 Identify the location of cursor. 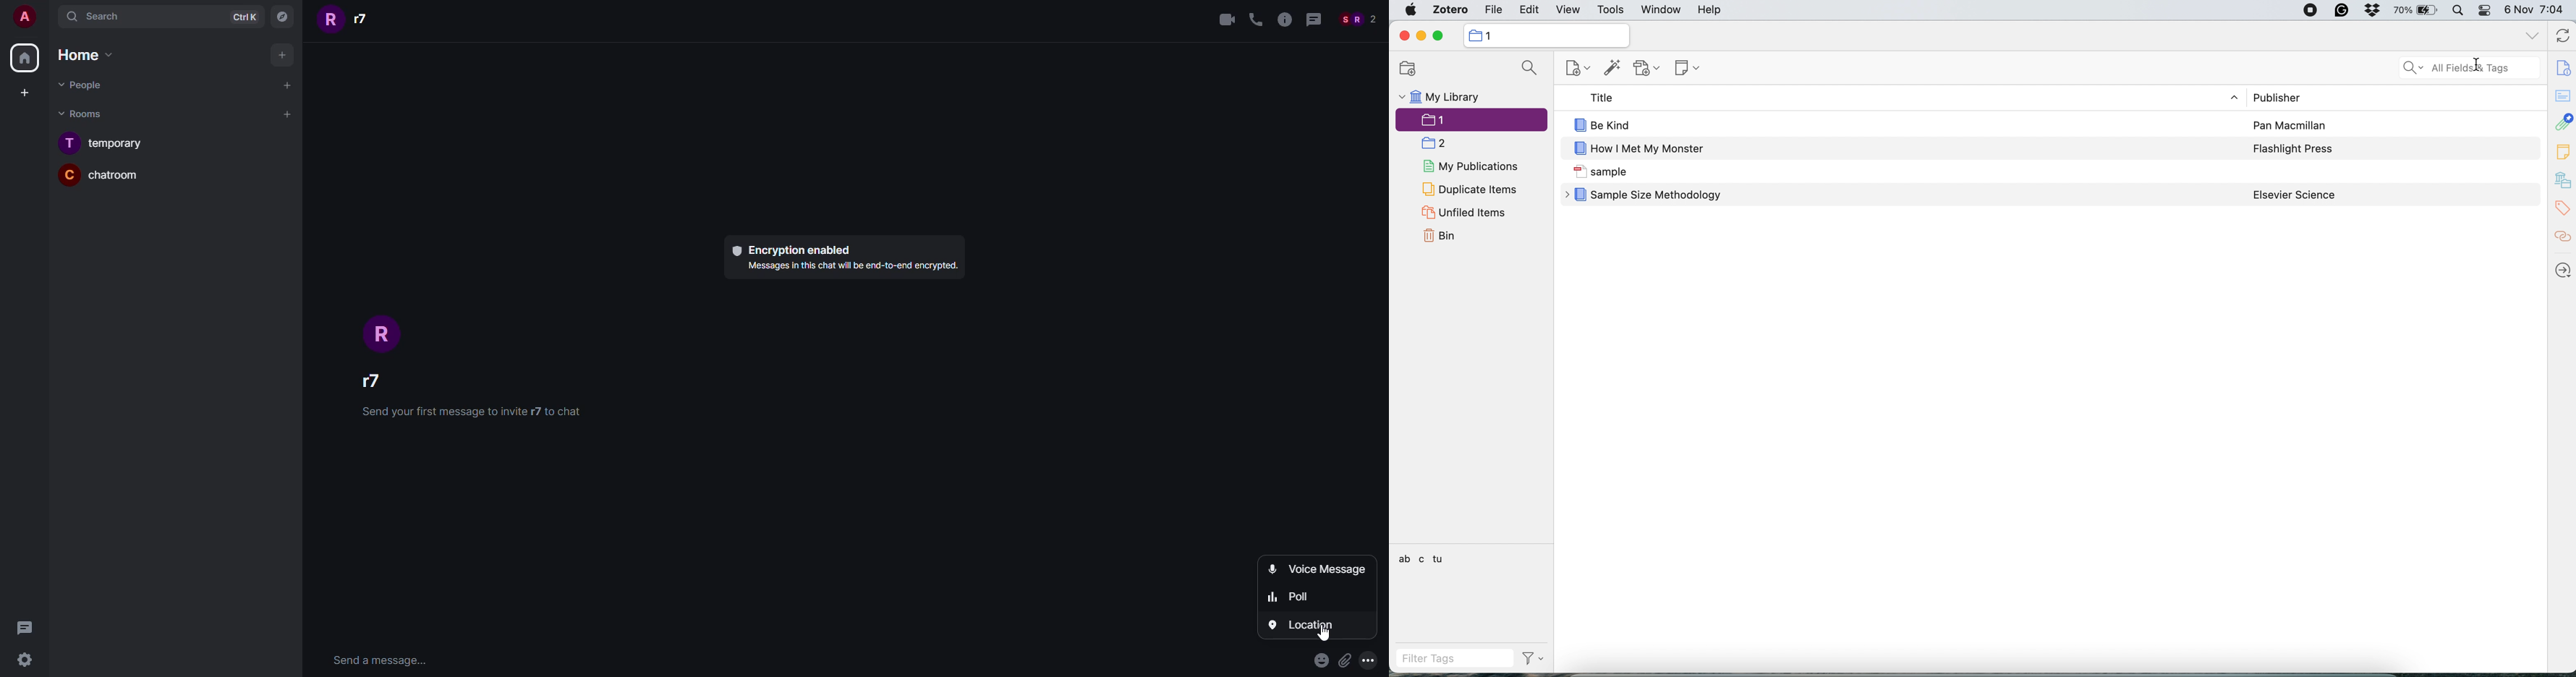
(2478, 67).